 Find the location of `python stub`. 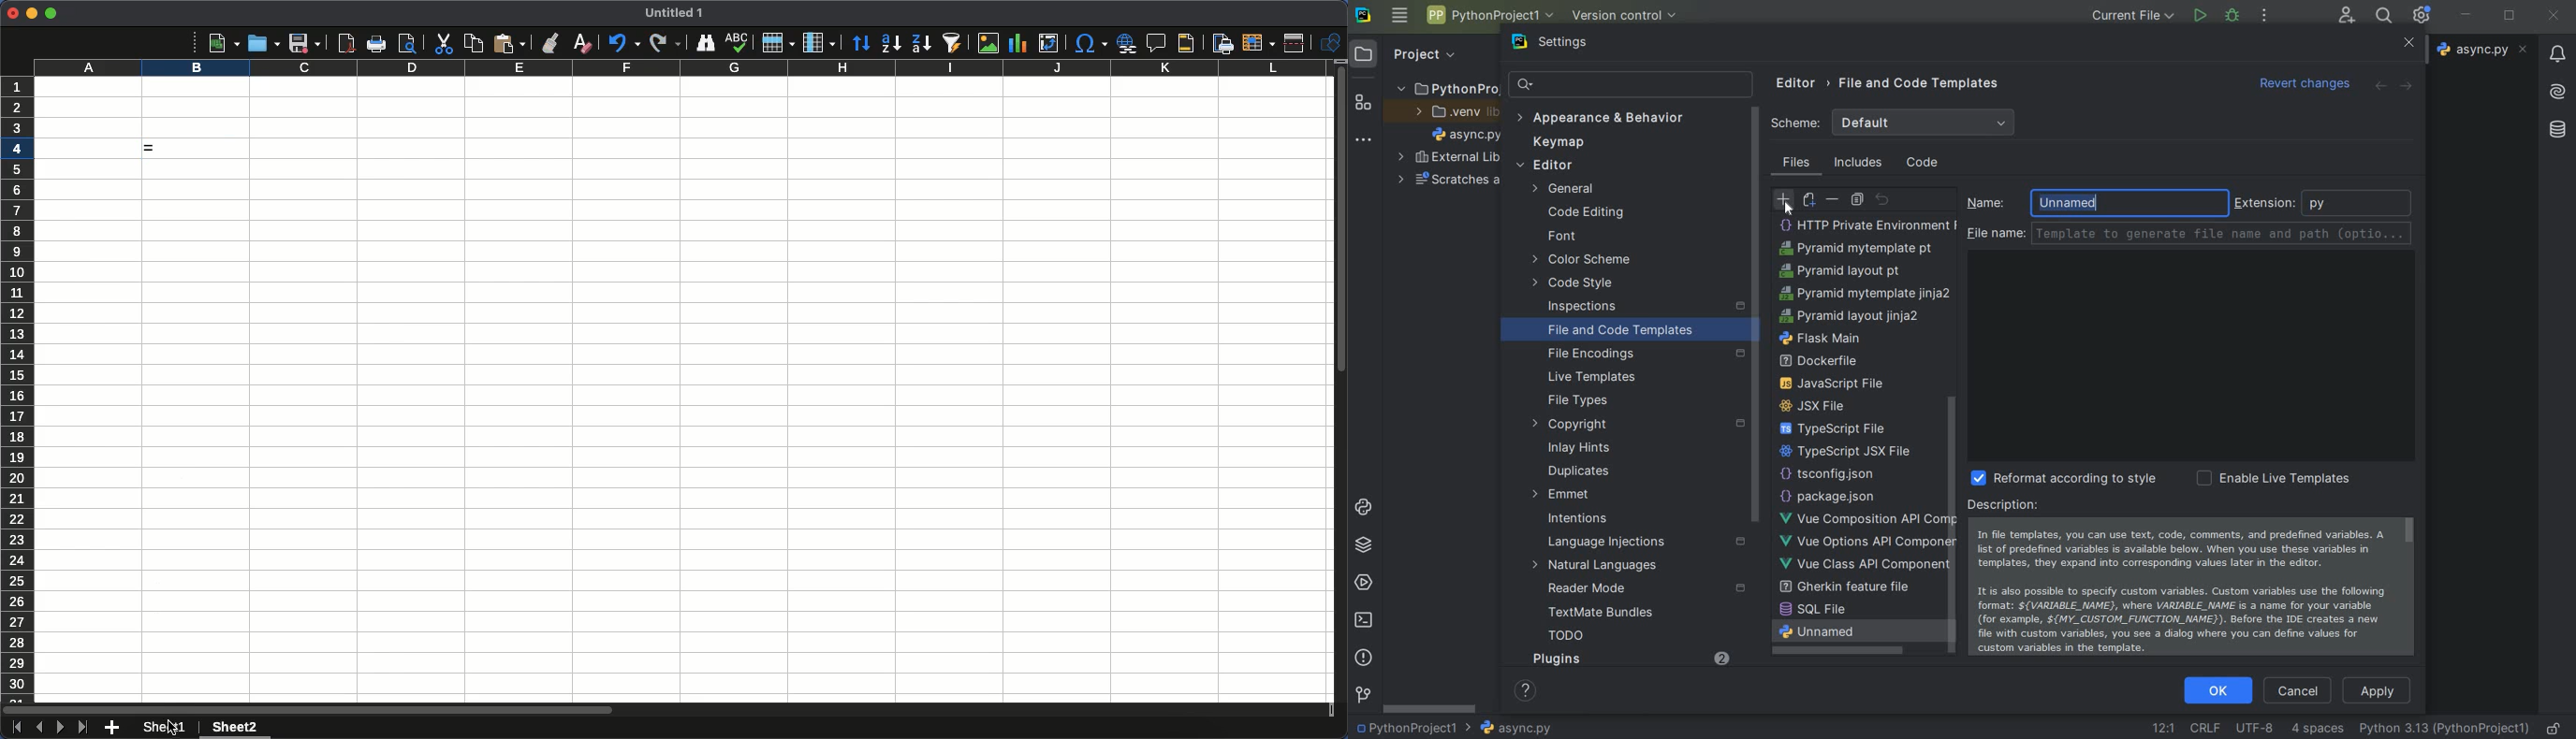

python stub is located at coordinates (1827, 336).